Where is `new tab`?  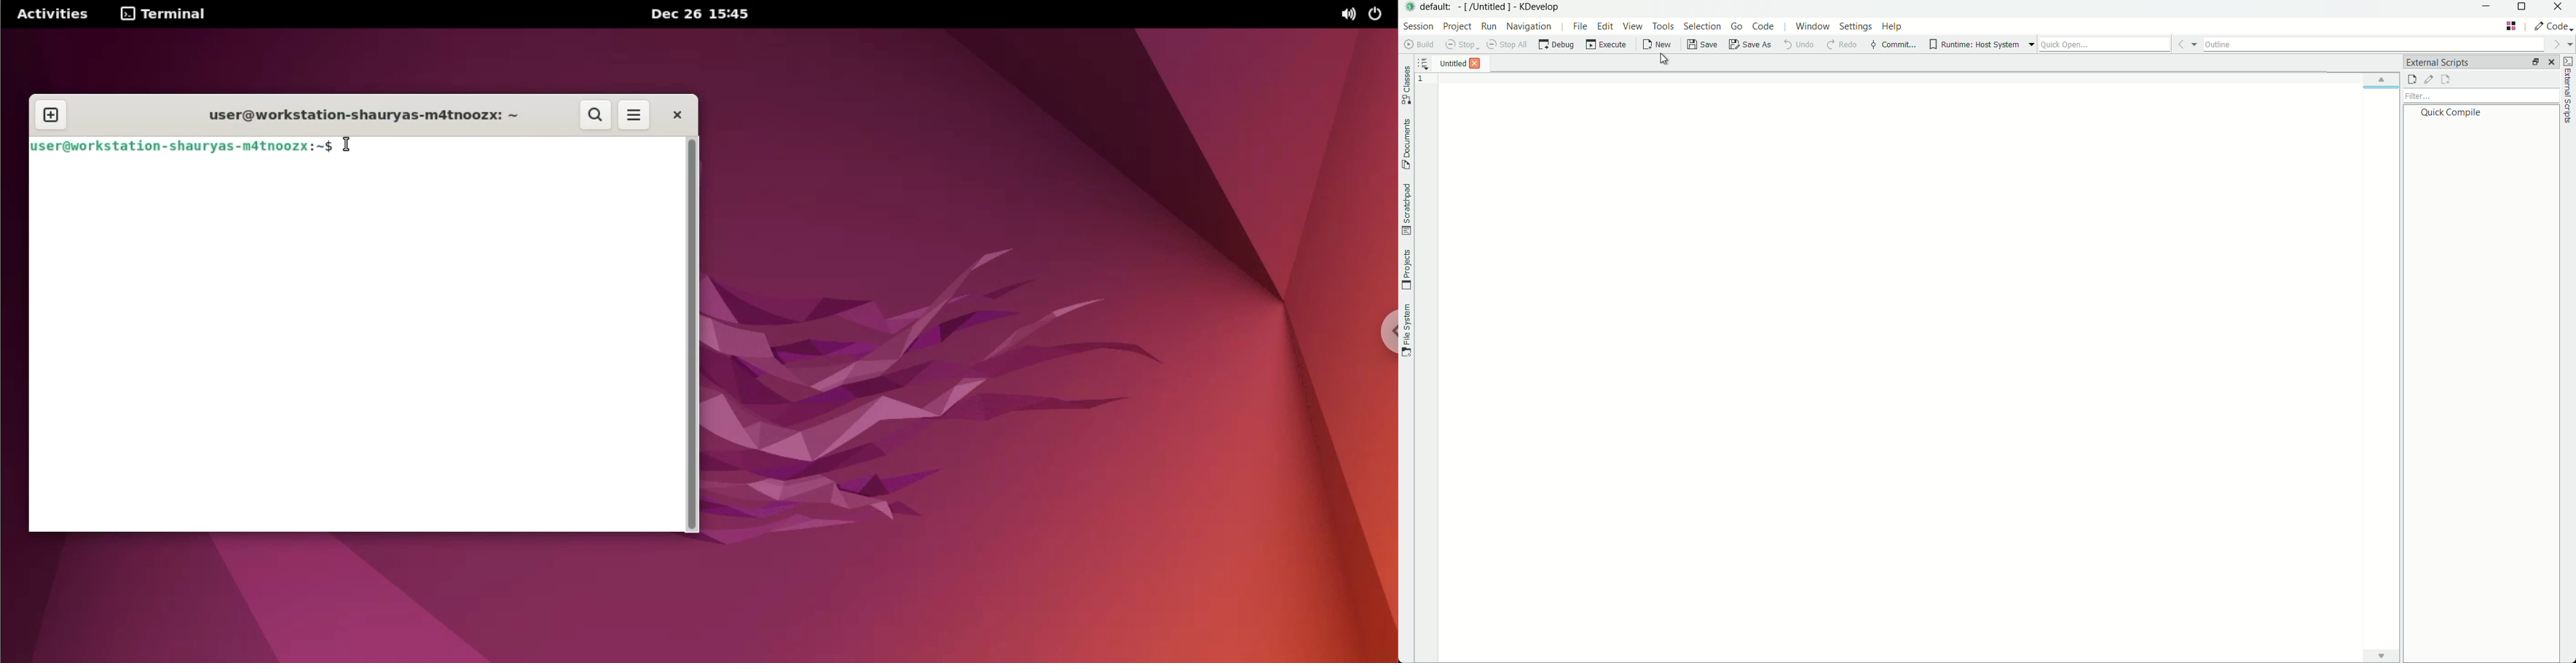
new tab is located at coordinates (52, 116).